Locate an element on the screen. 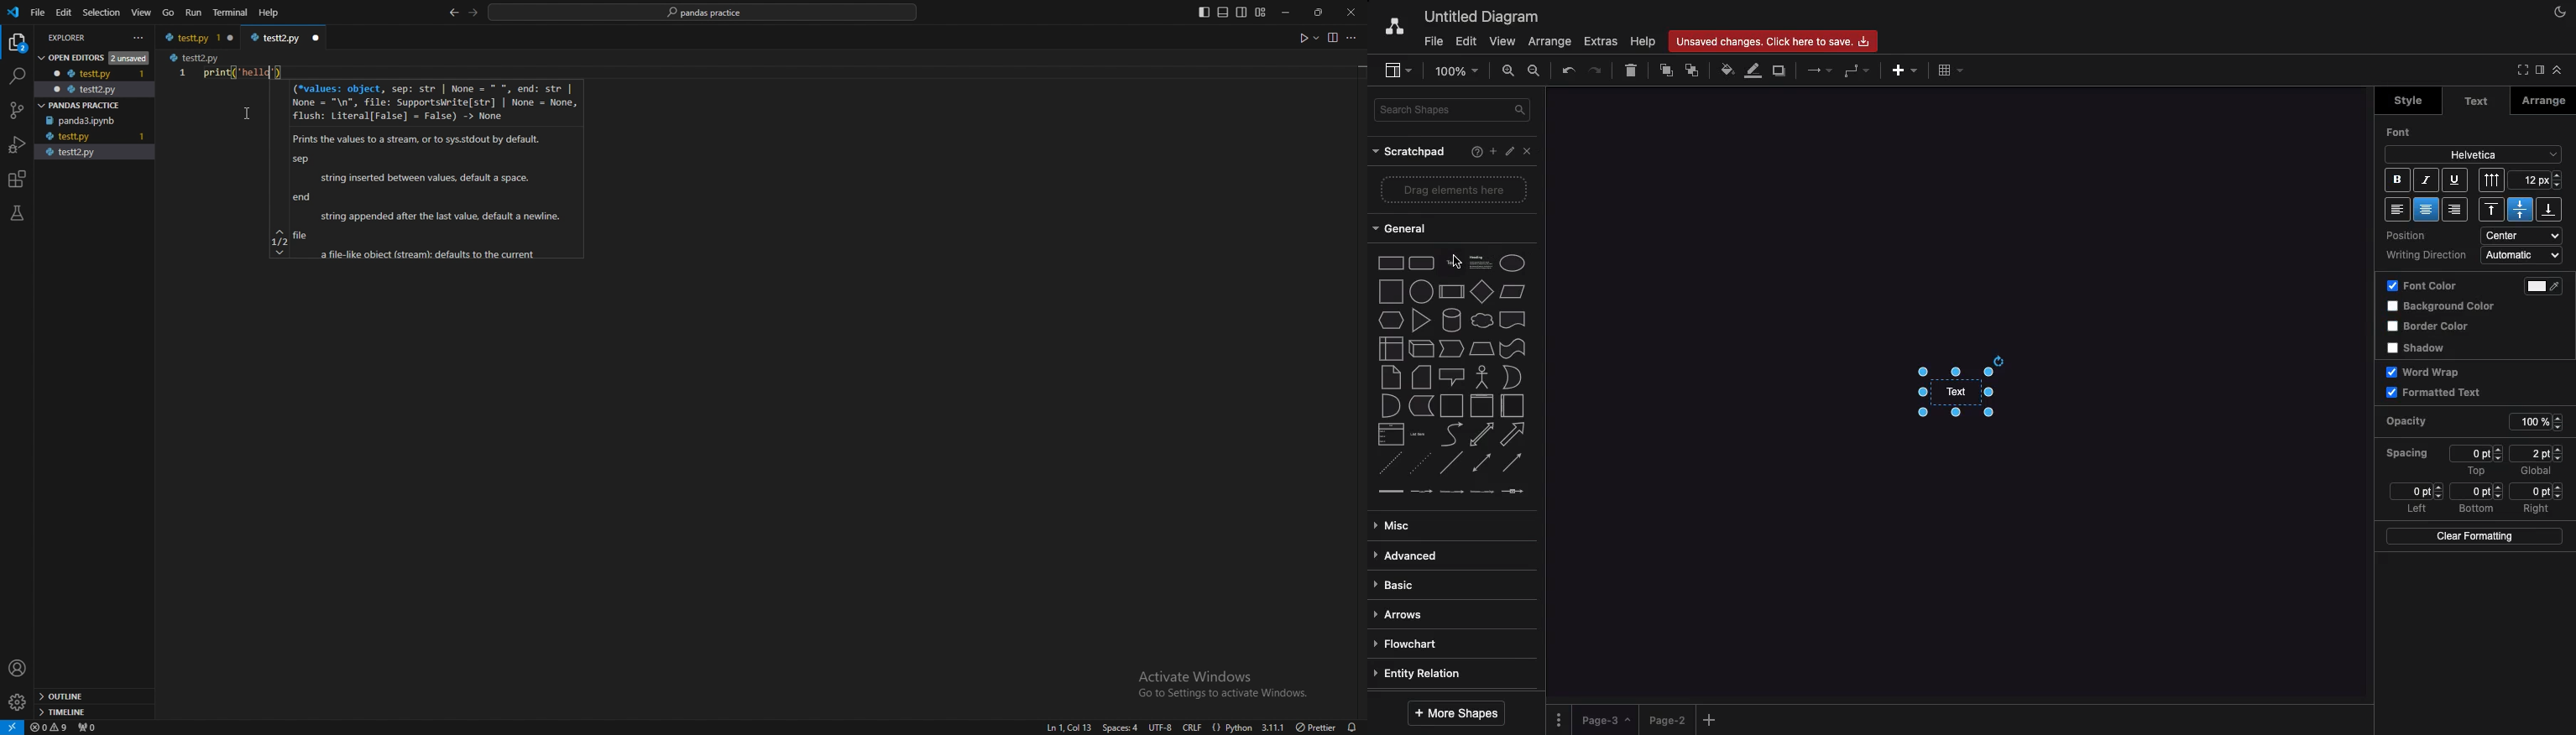 This screenshot has height=756, width=2576. Line is located at coordinates (1451, 462).